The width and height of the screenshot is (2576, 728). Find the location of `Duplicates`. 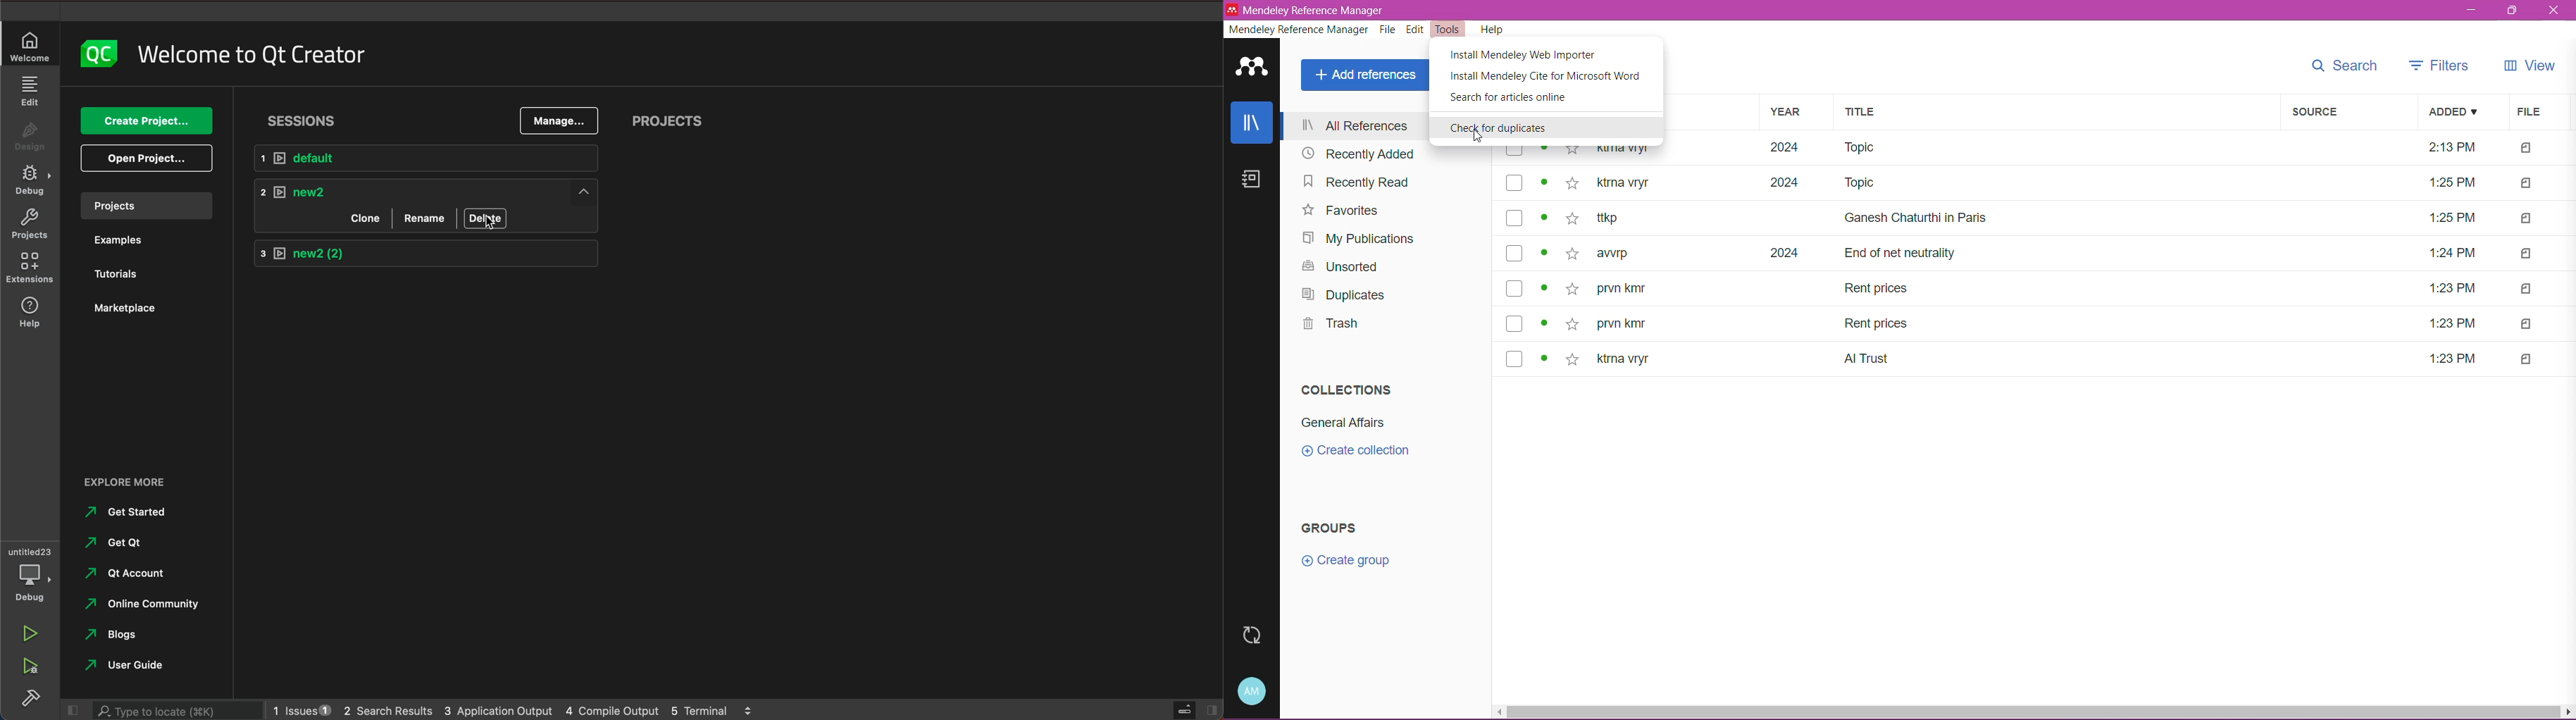

Duplicates is located at coordinates (1348, 297).